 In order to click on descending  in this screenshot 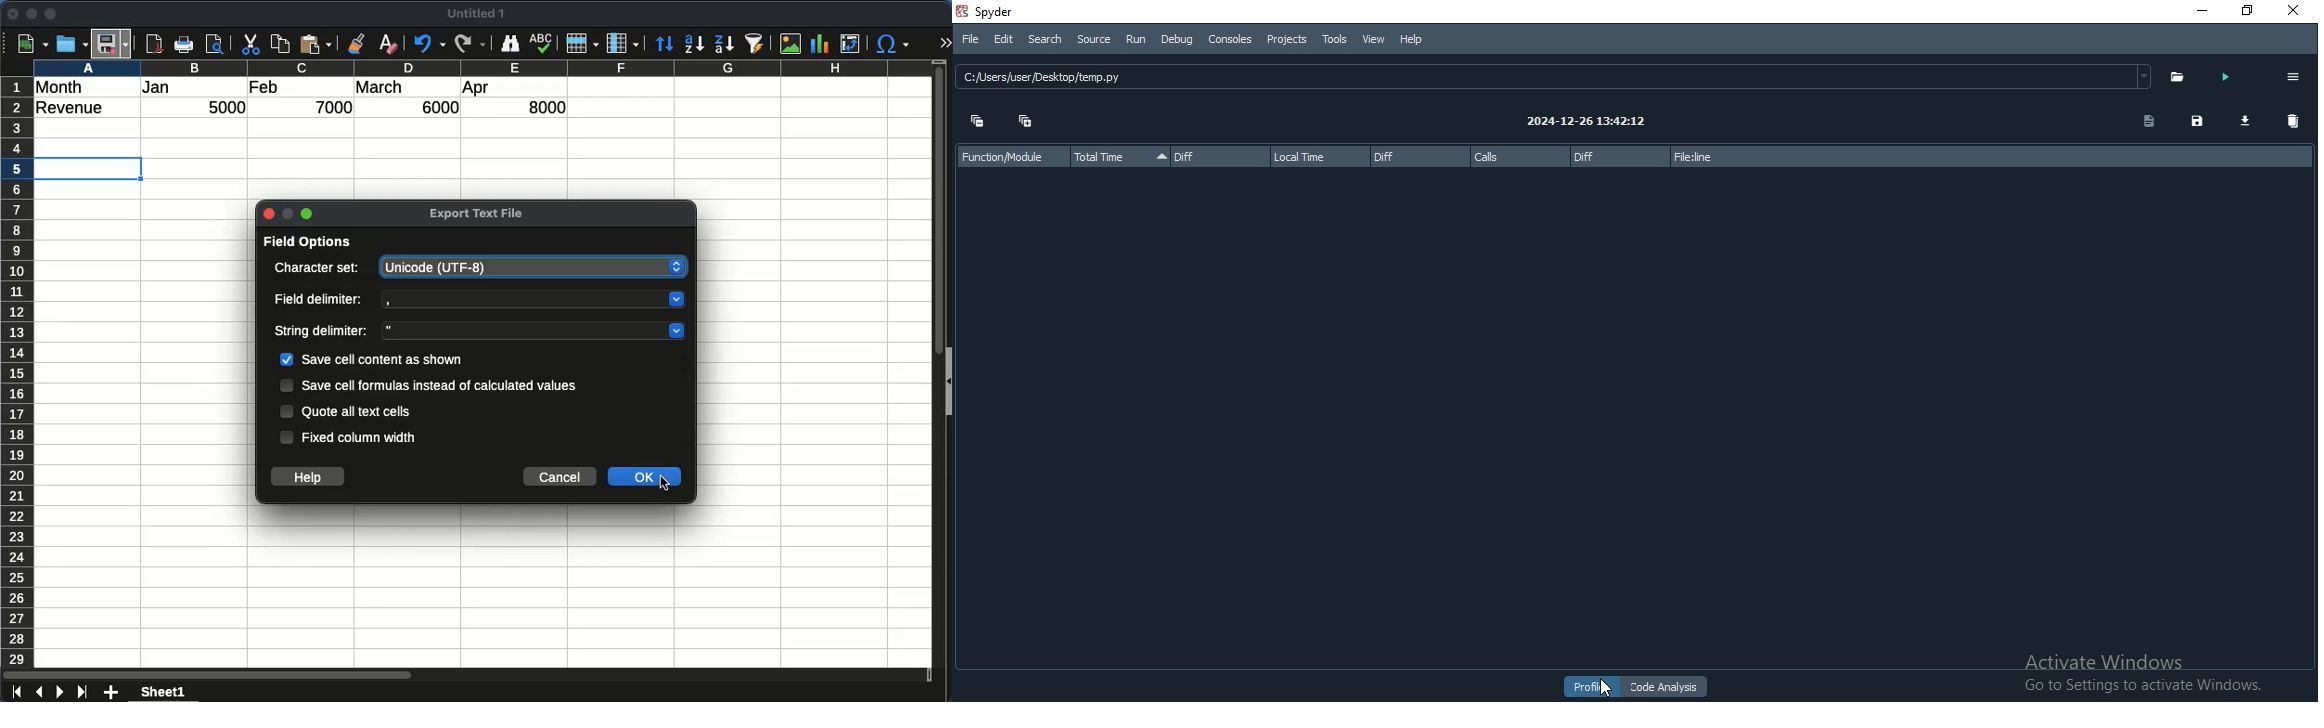, I will do `click(723, 43)`.